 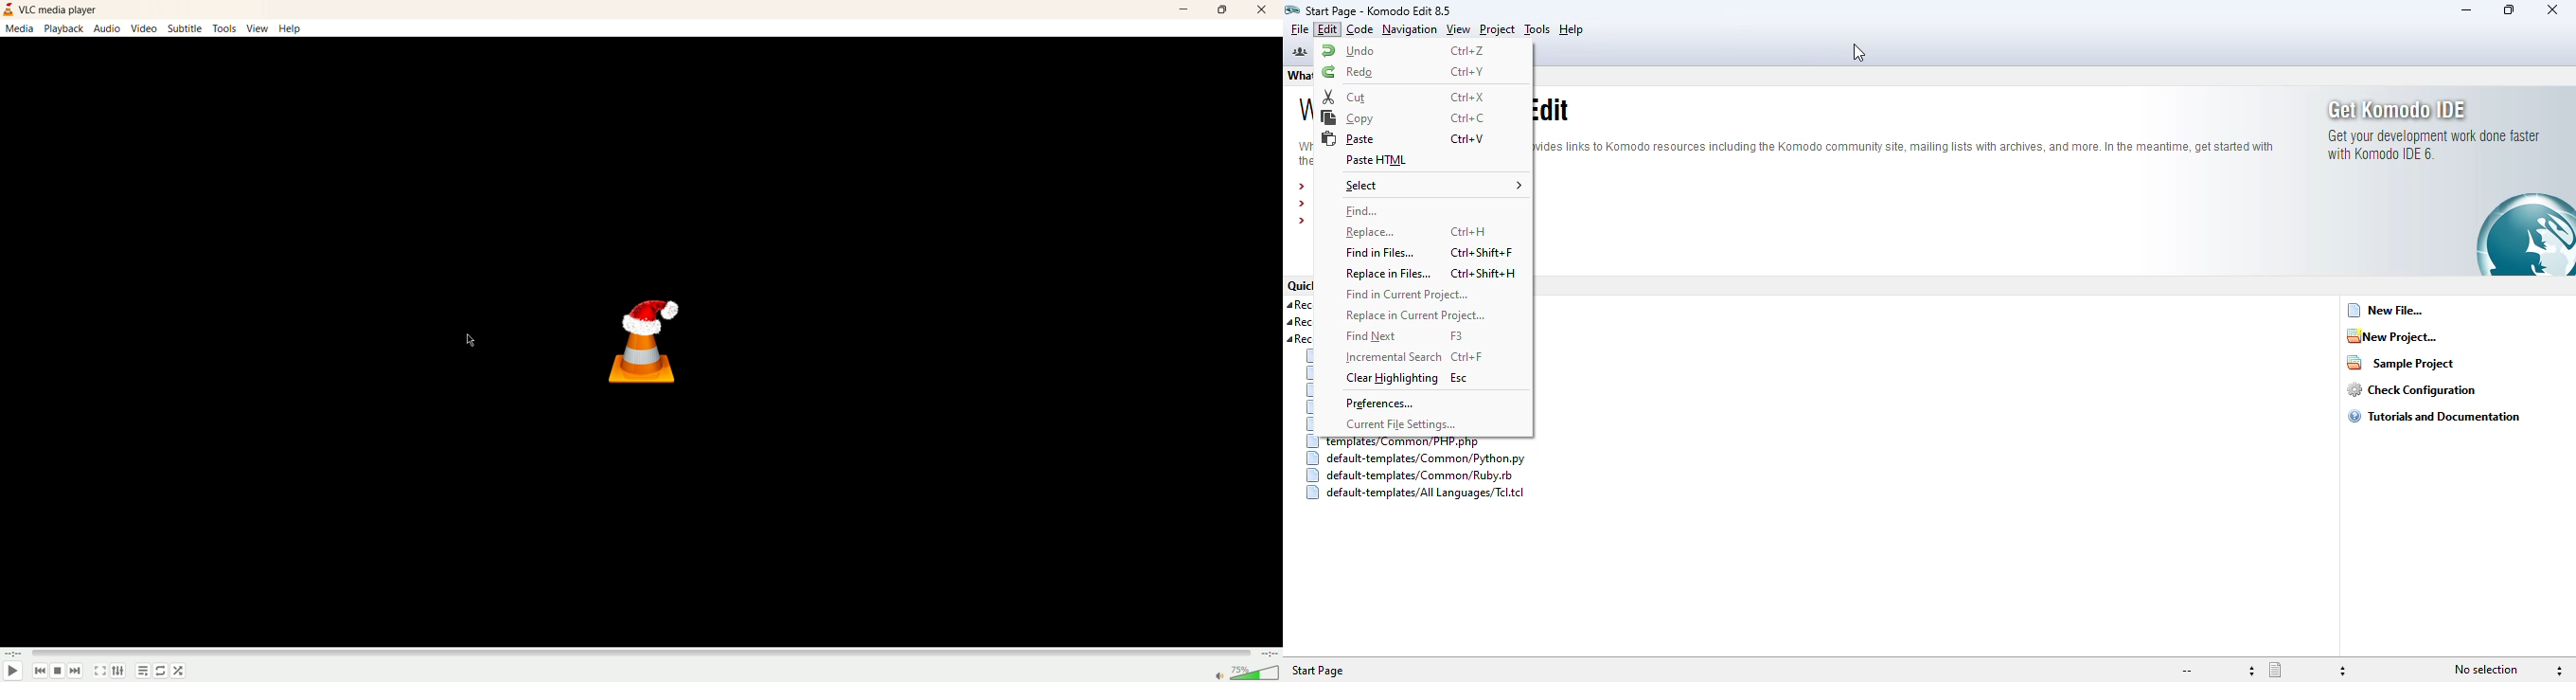 What do you see at coordinates (1483, 253) in the screenshot?
I see `shortcut for find in files` at bounding box center [1483, 253].